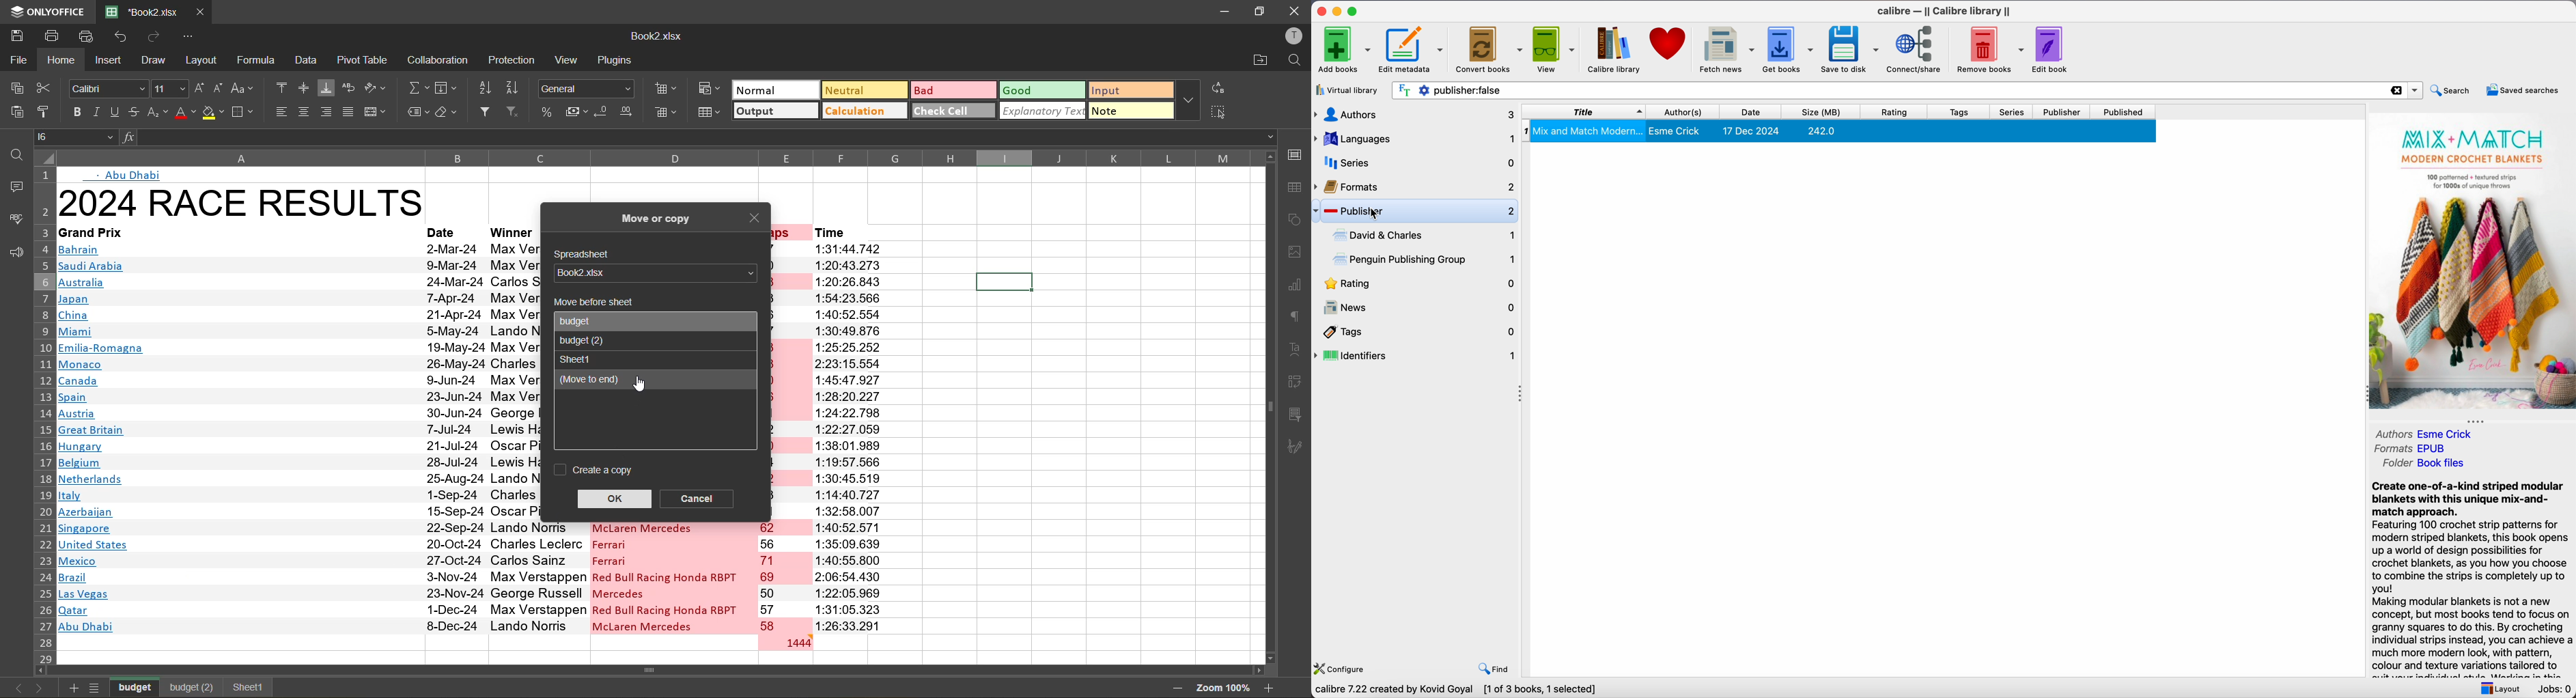  Describe the element at coordinates (655, 215) in the screenshot. I see `move or copy` at that location.